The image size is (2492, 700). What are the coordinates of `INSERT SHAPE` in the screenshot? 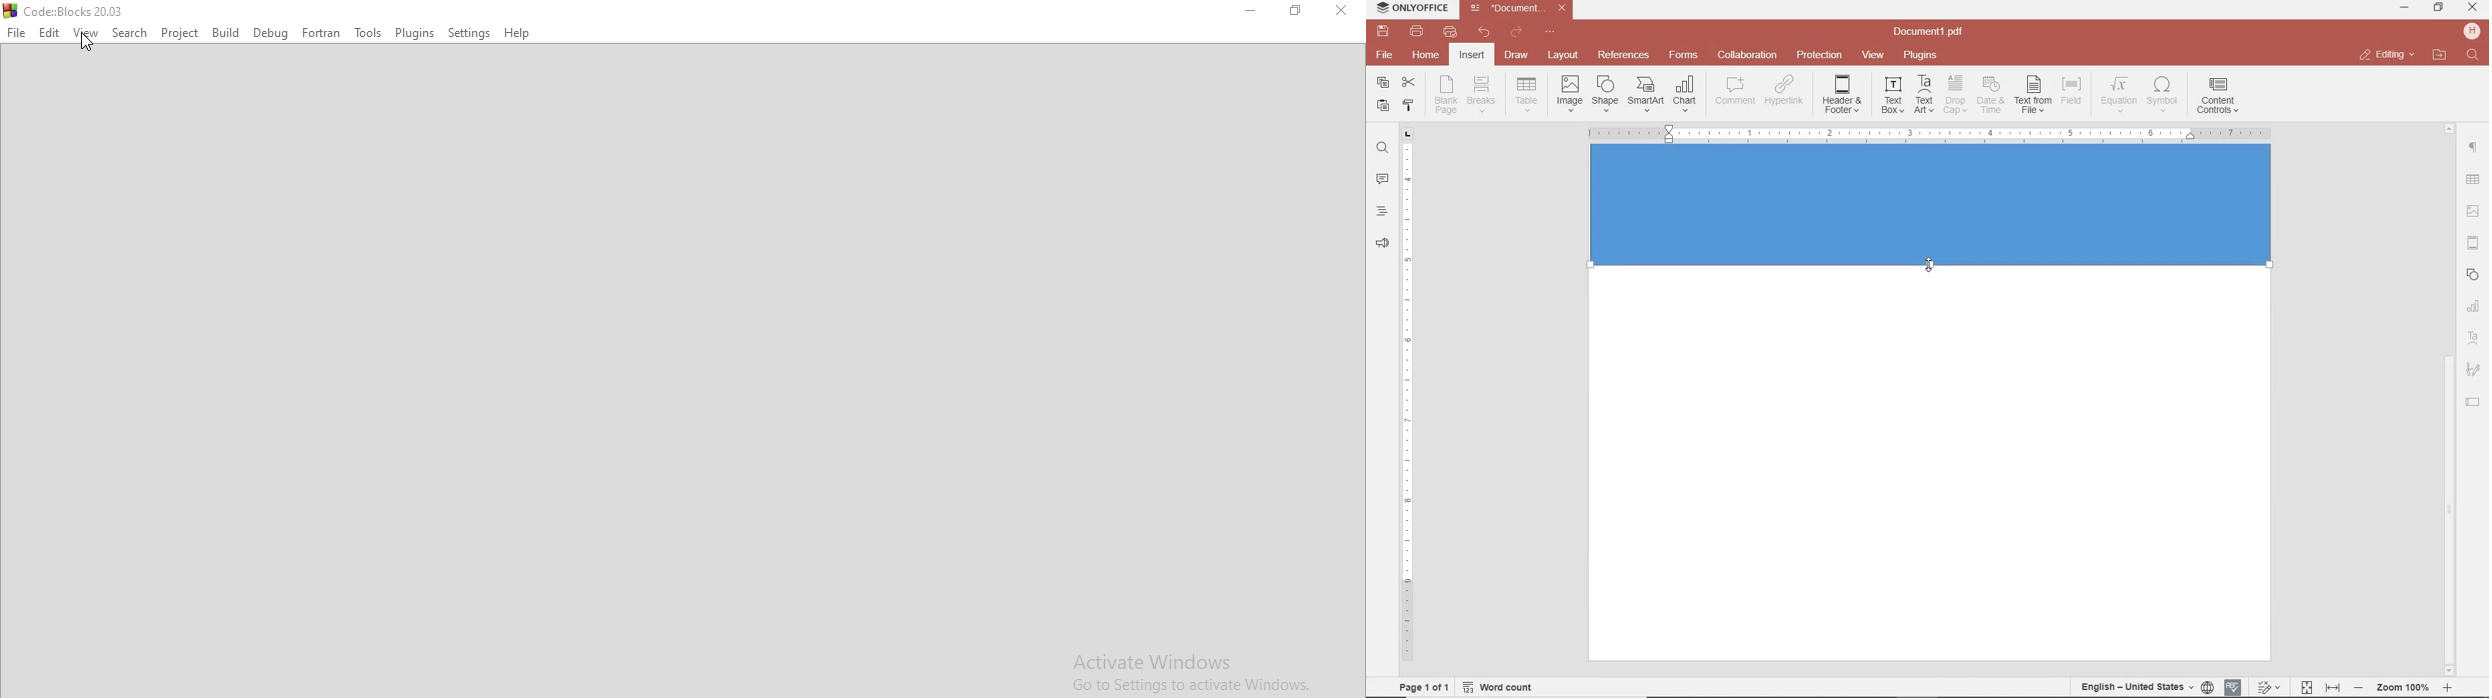 It's located at (1604, 93).